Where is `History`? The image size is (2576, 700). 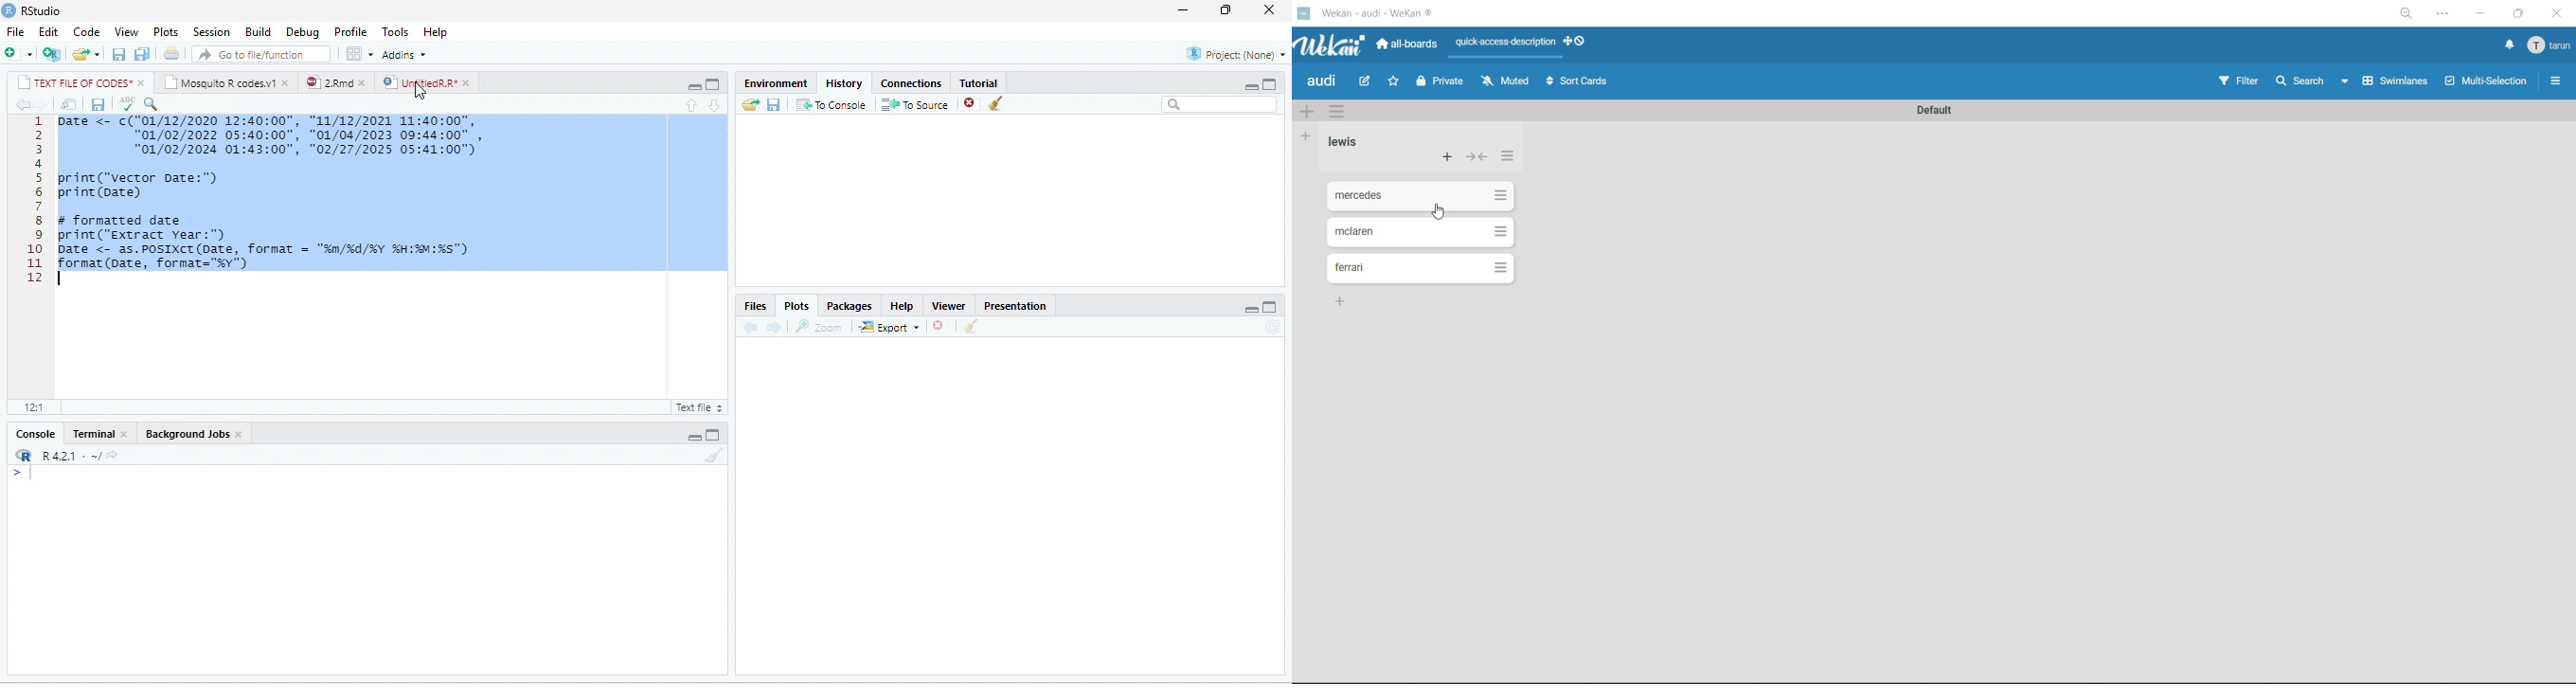
History is located at coordinates (844, 84).